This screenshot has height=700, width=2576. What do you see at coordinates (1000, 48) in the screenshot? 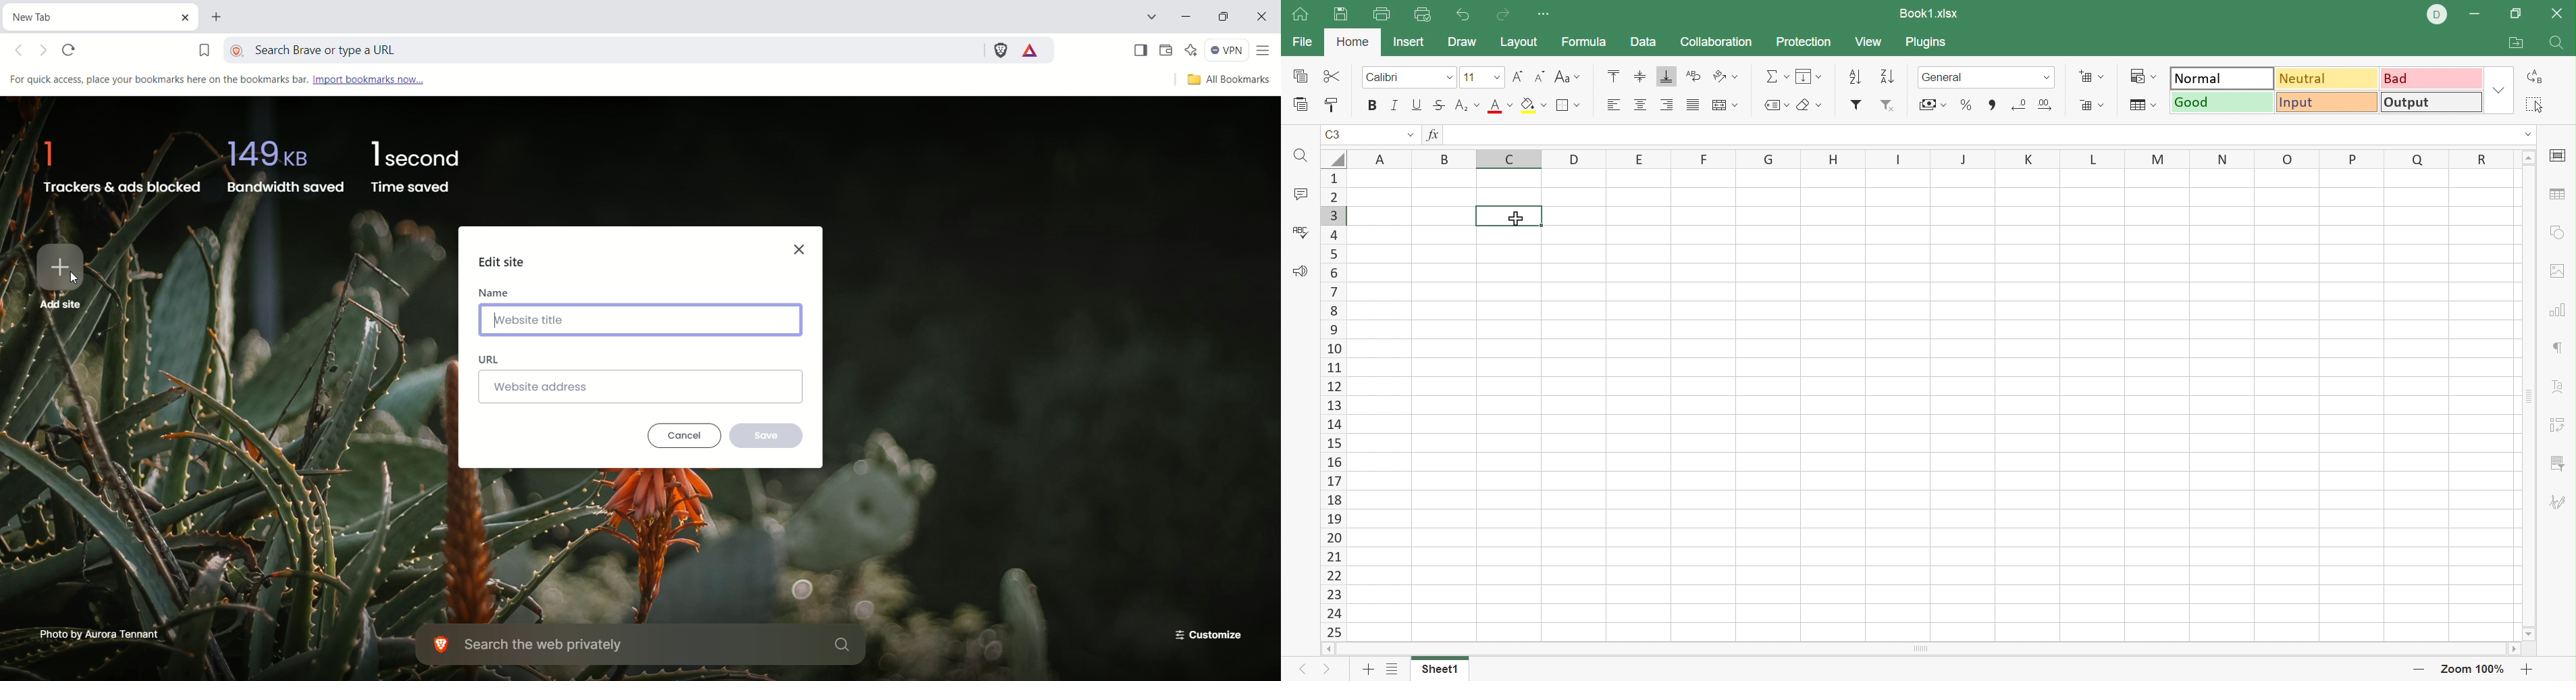
I see `brave shields` at bounding box center [1000, 48].